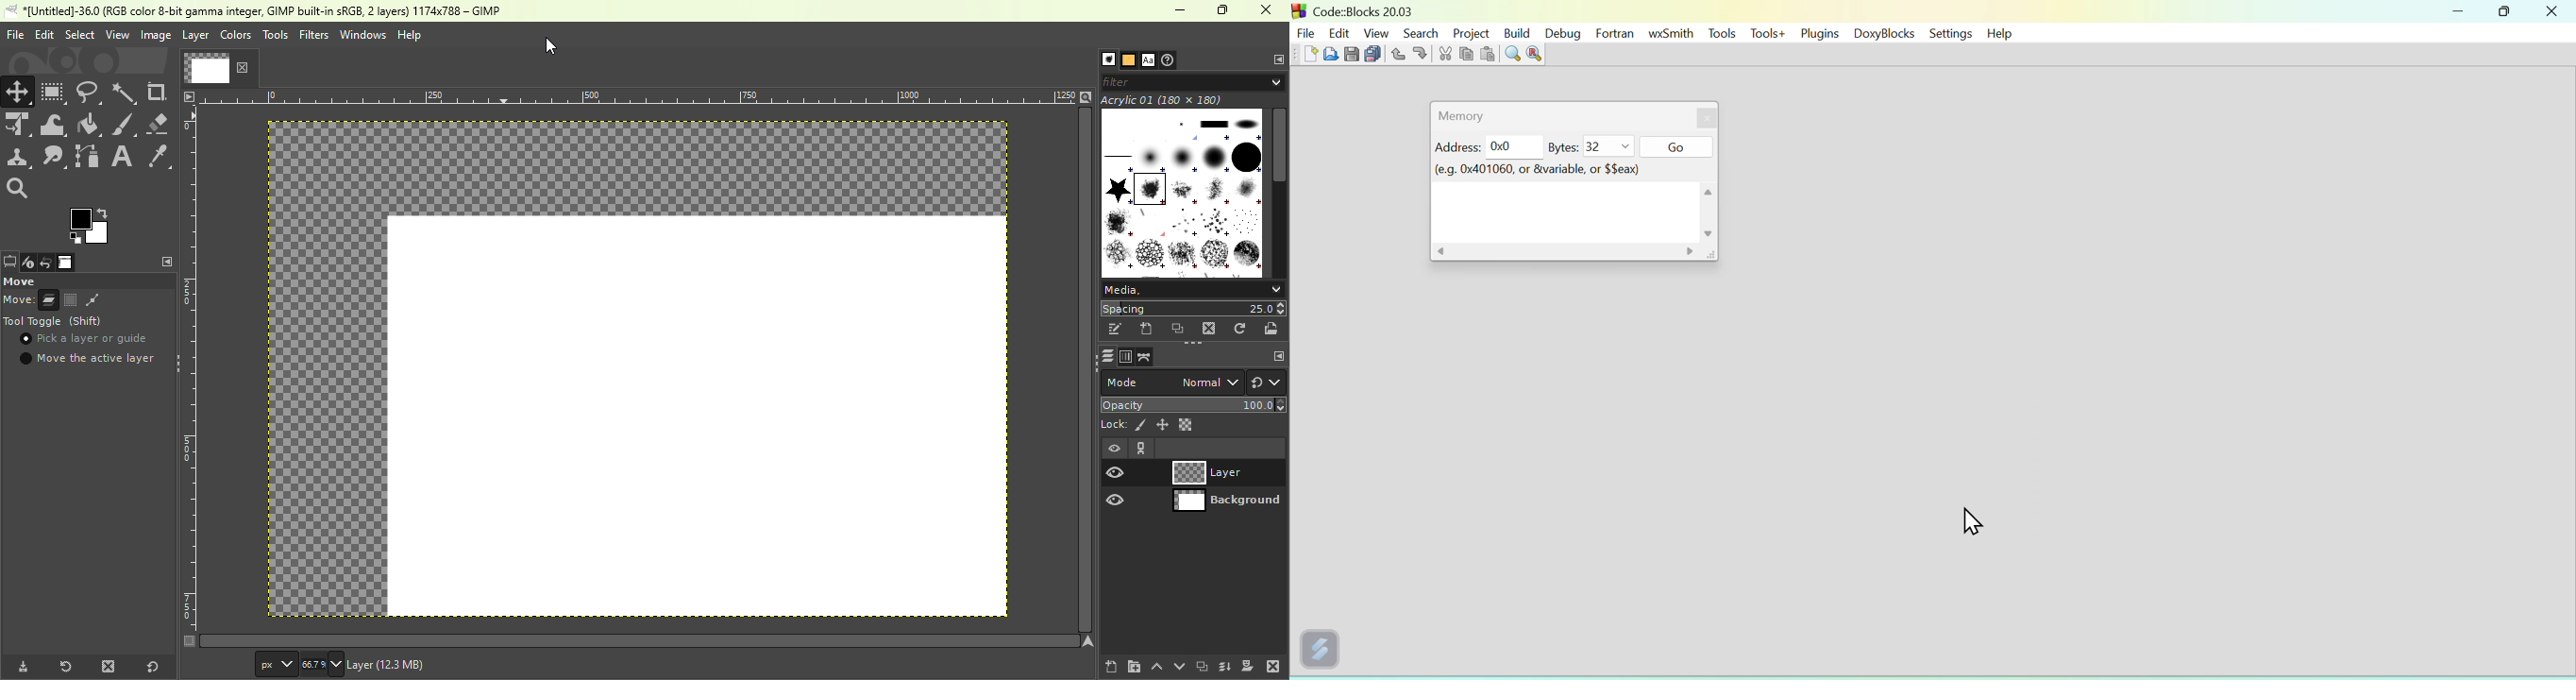 The image size is (2576, 700). What do you see at coordinates (1123, 424) in the screenshot?
I see `Lock pixels` at bounding box center [1123, 424].